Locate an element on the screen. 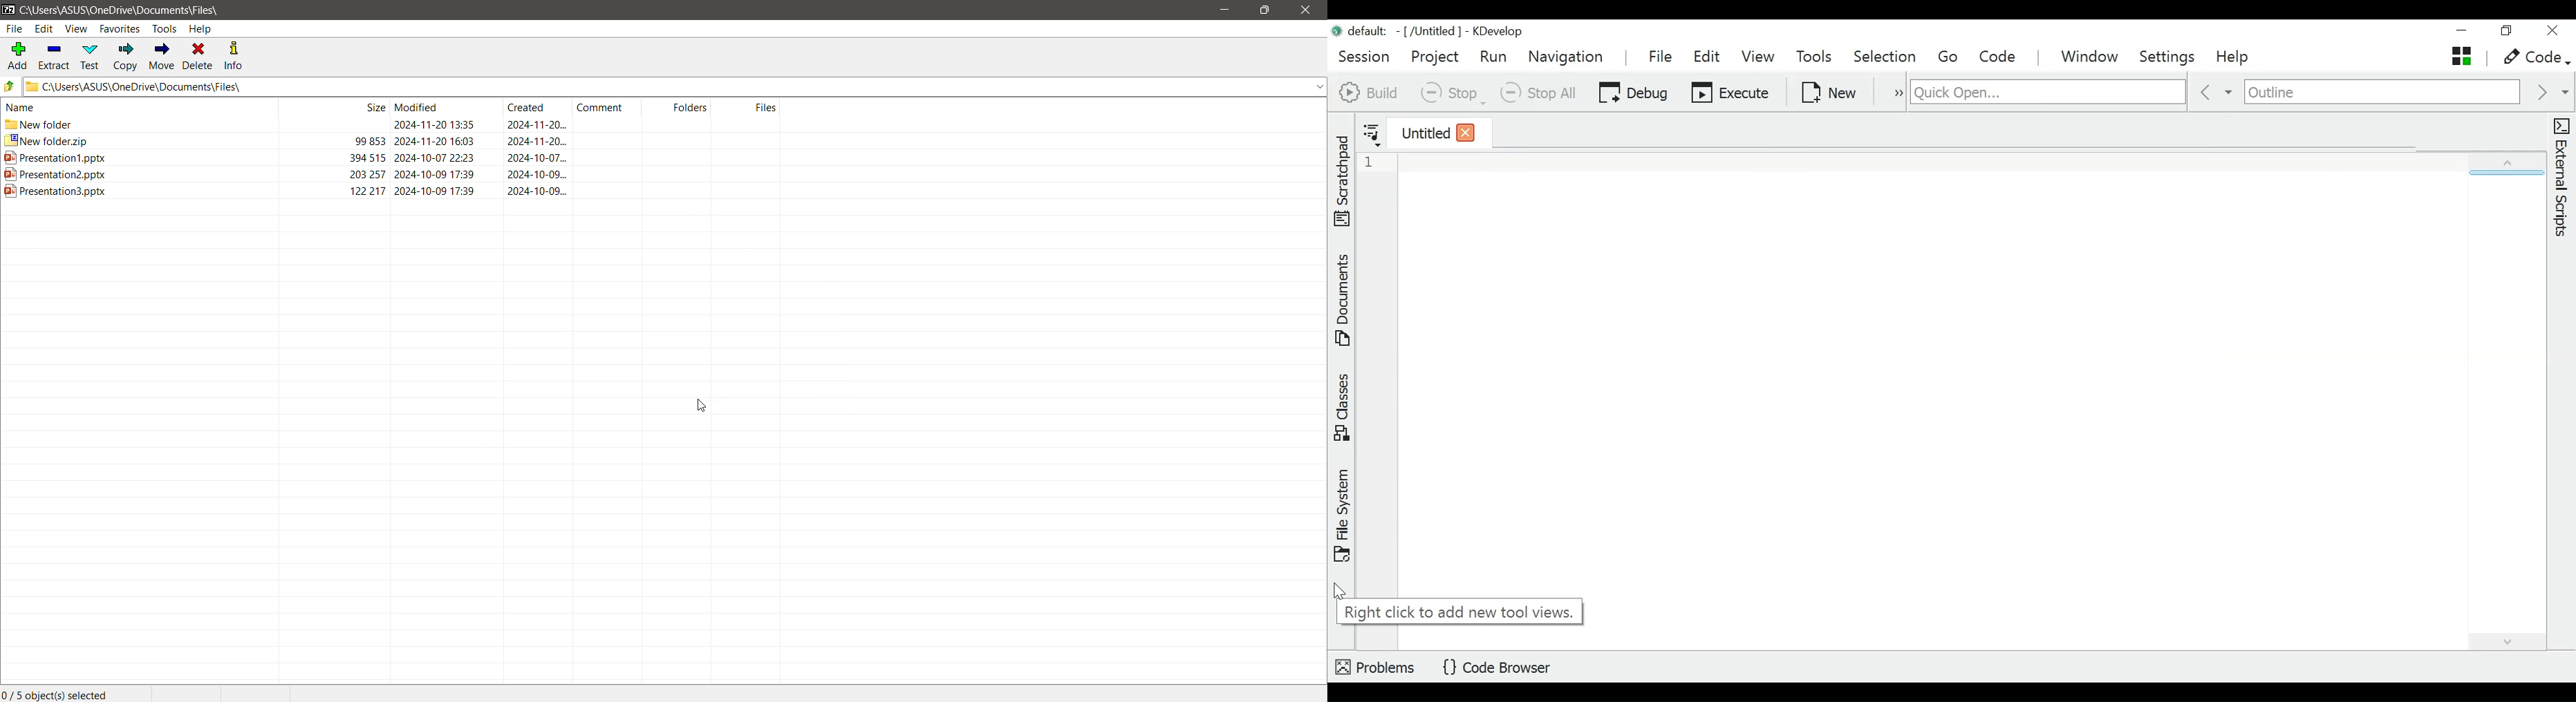 The height and width of the screenshot is (728, 2576). Info is located at coordinates (238, 56).